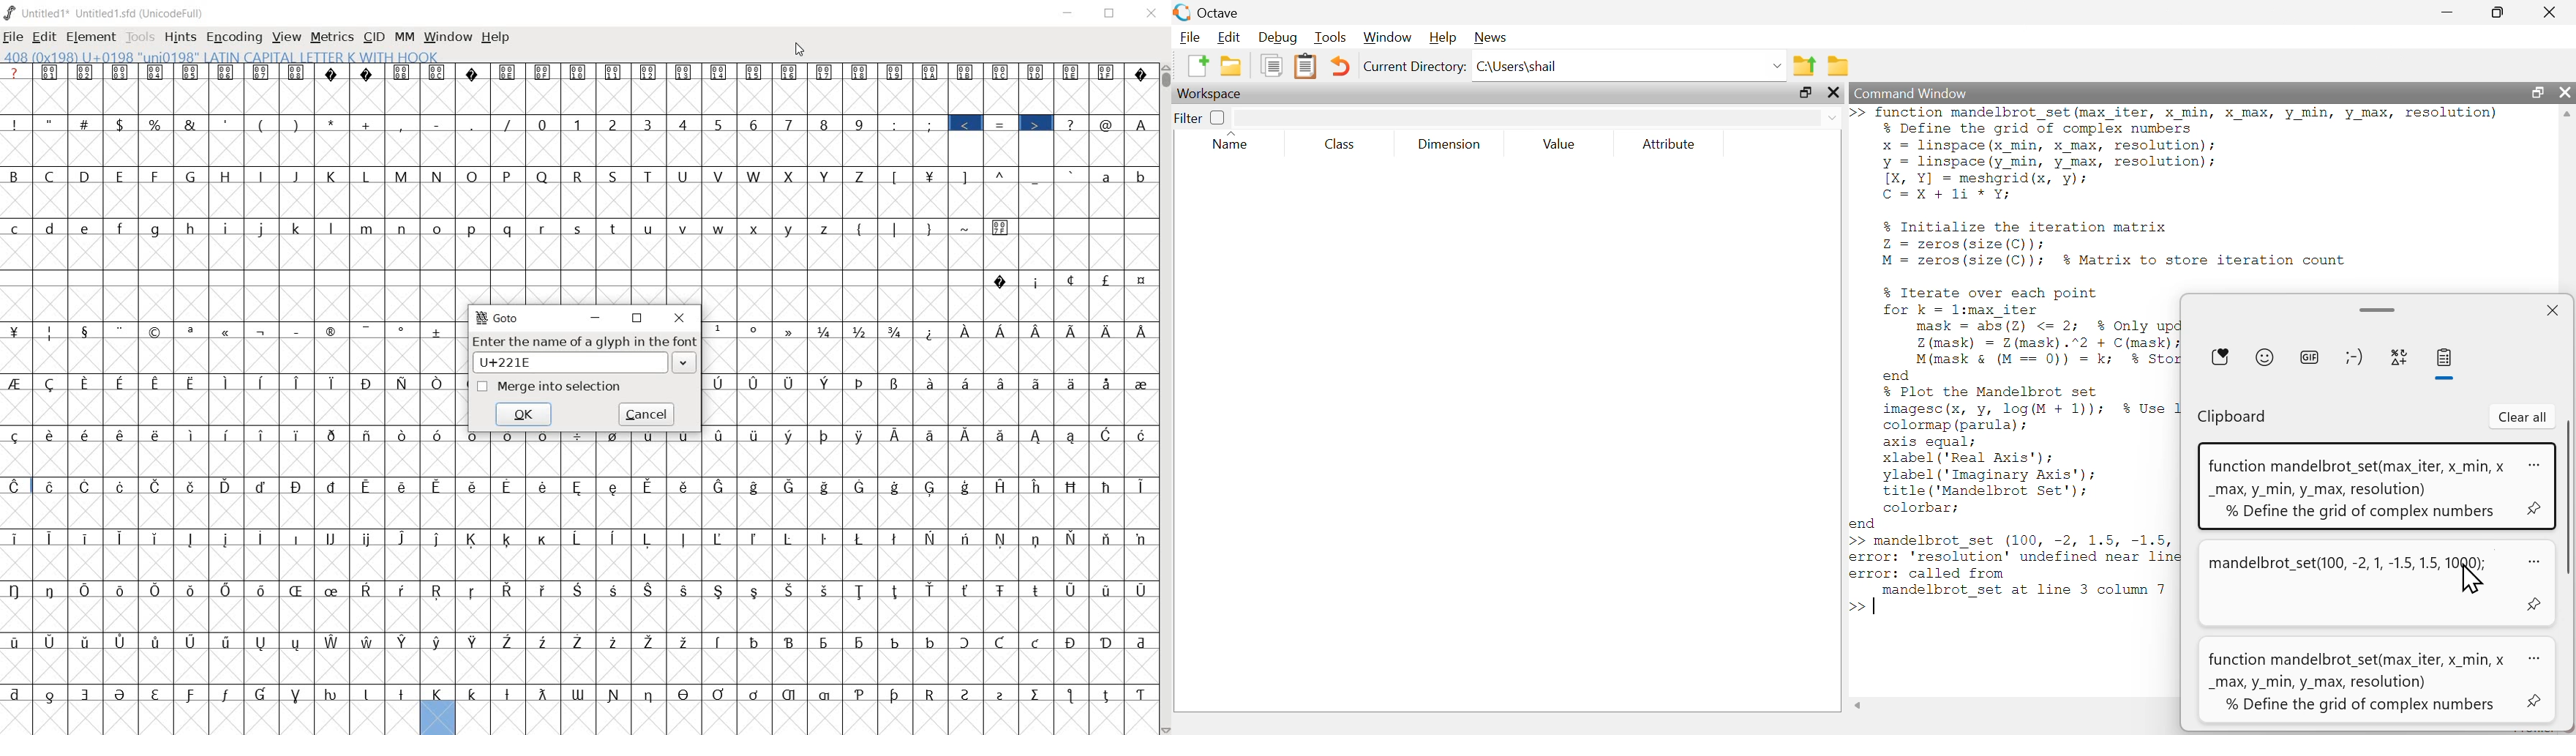  I want to click on Window, so click(1386, 38).